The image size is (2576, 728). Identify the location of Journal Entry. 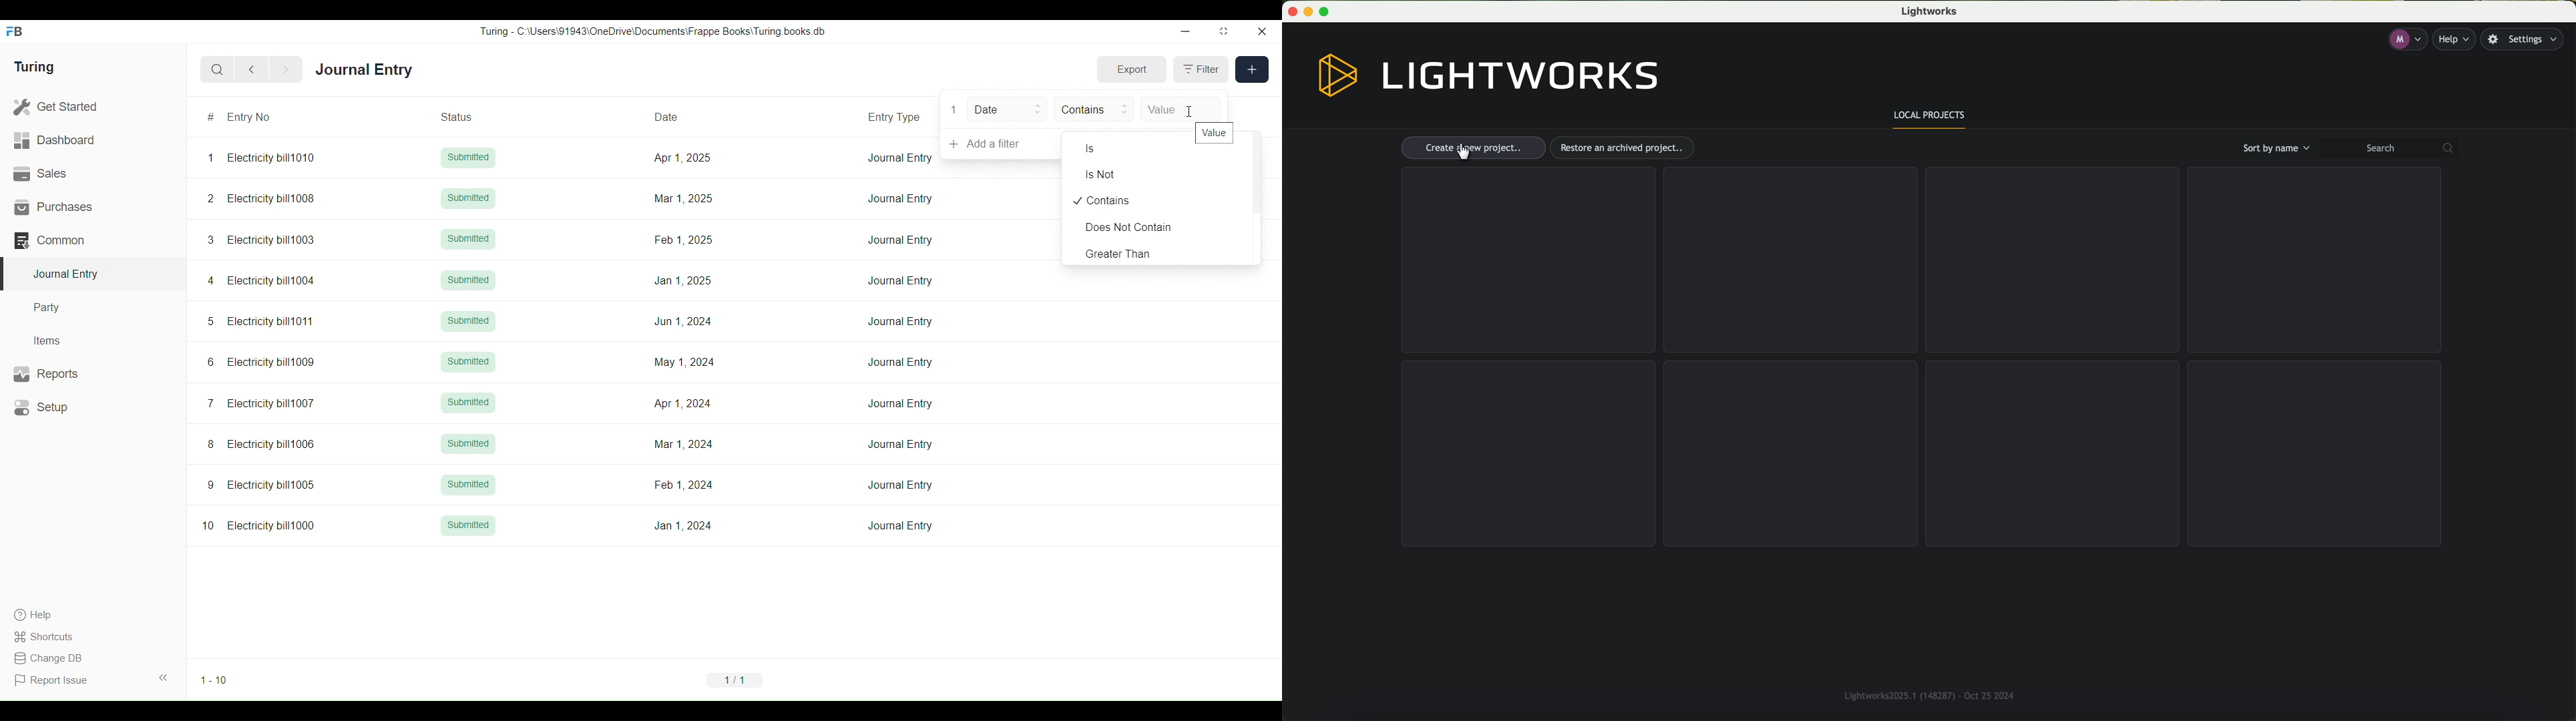
(901, 240).